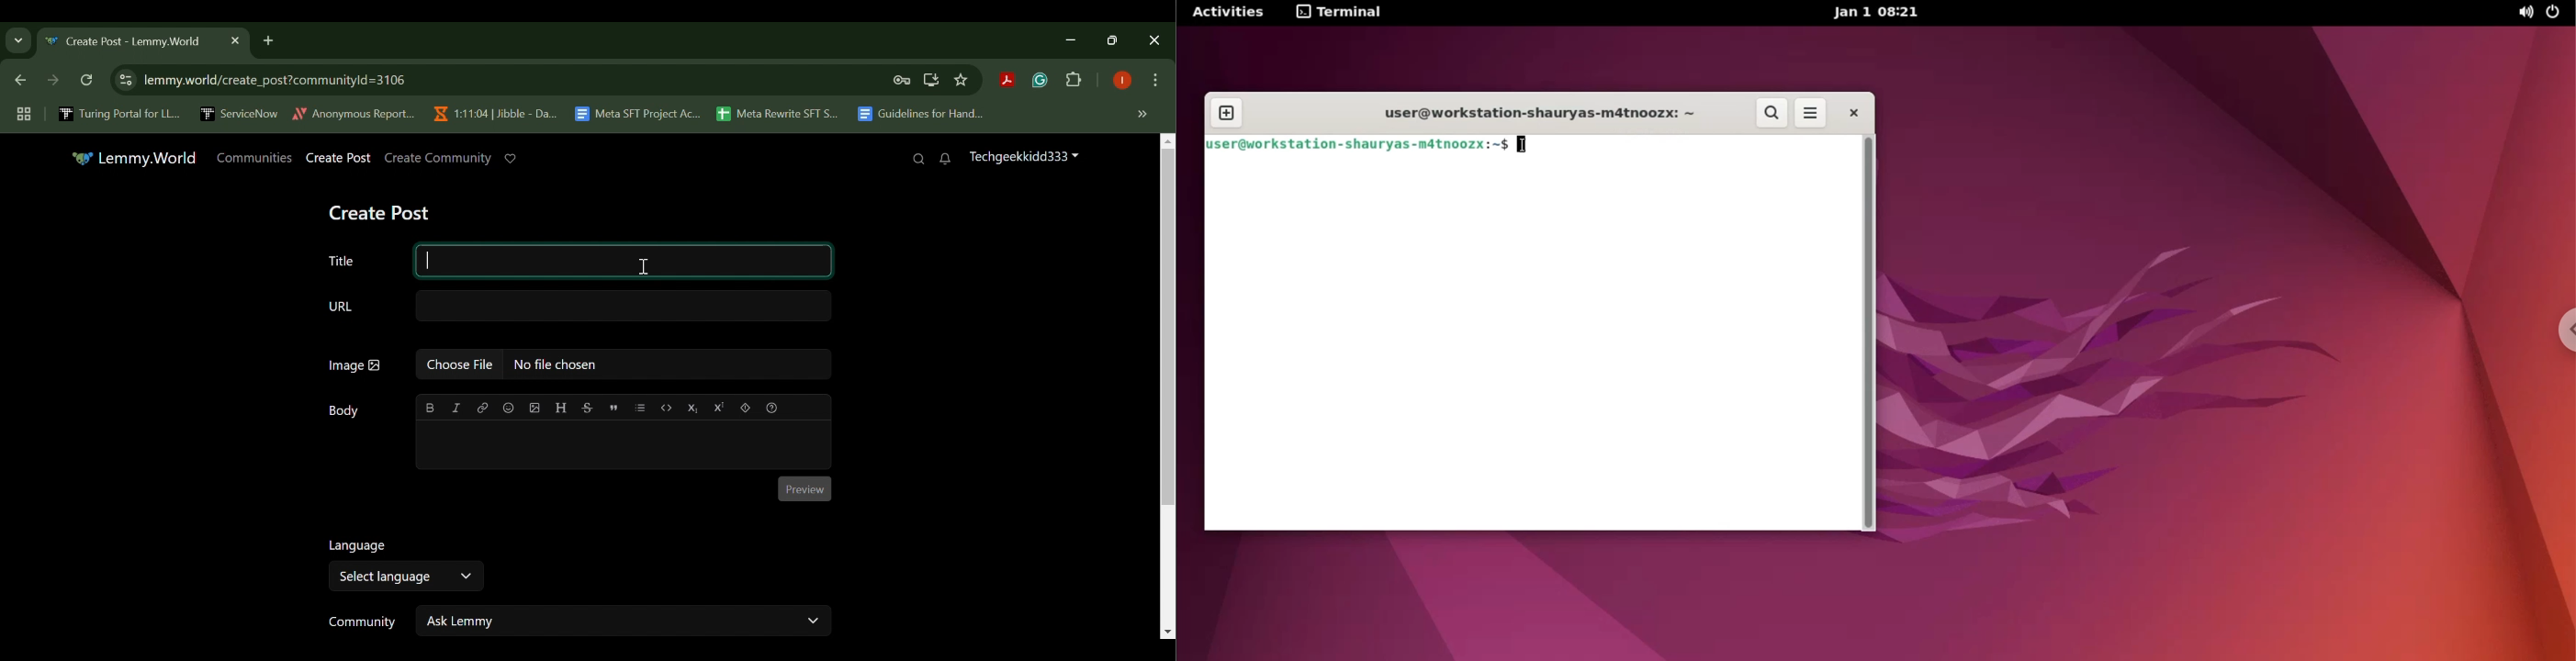 The height and width of the screenshot is (672, 2576). Describe the element at coordinates (1873, 13) in the screenshot. I see `Jan 1 08:21` at that location.